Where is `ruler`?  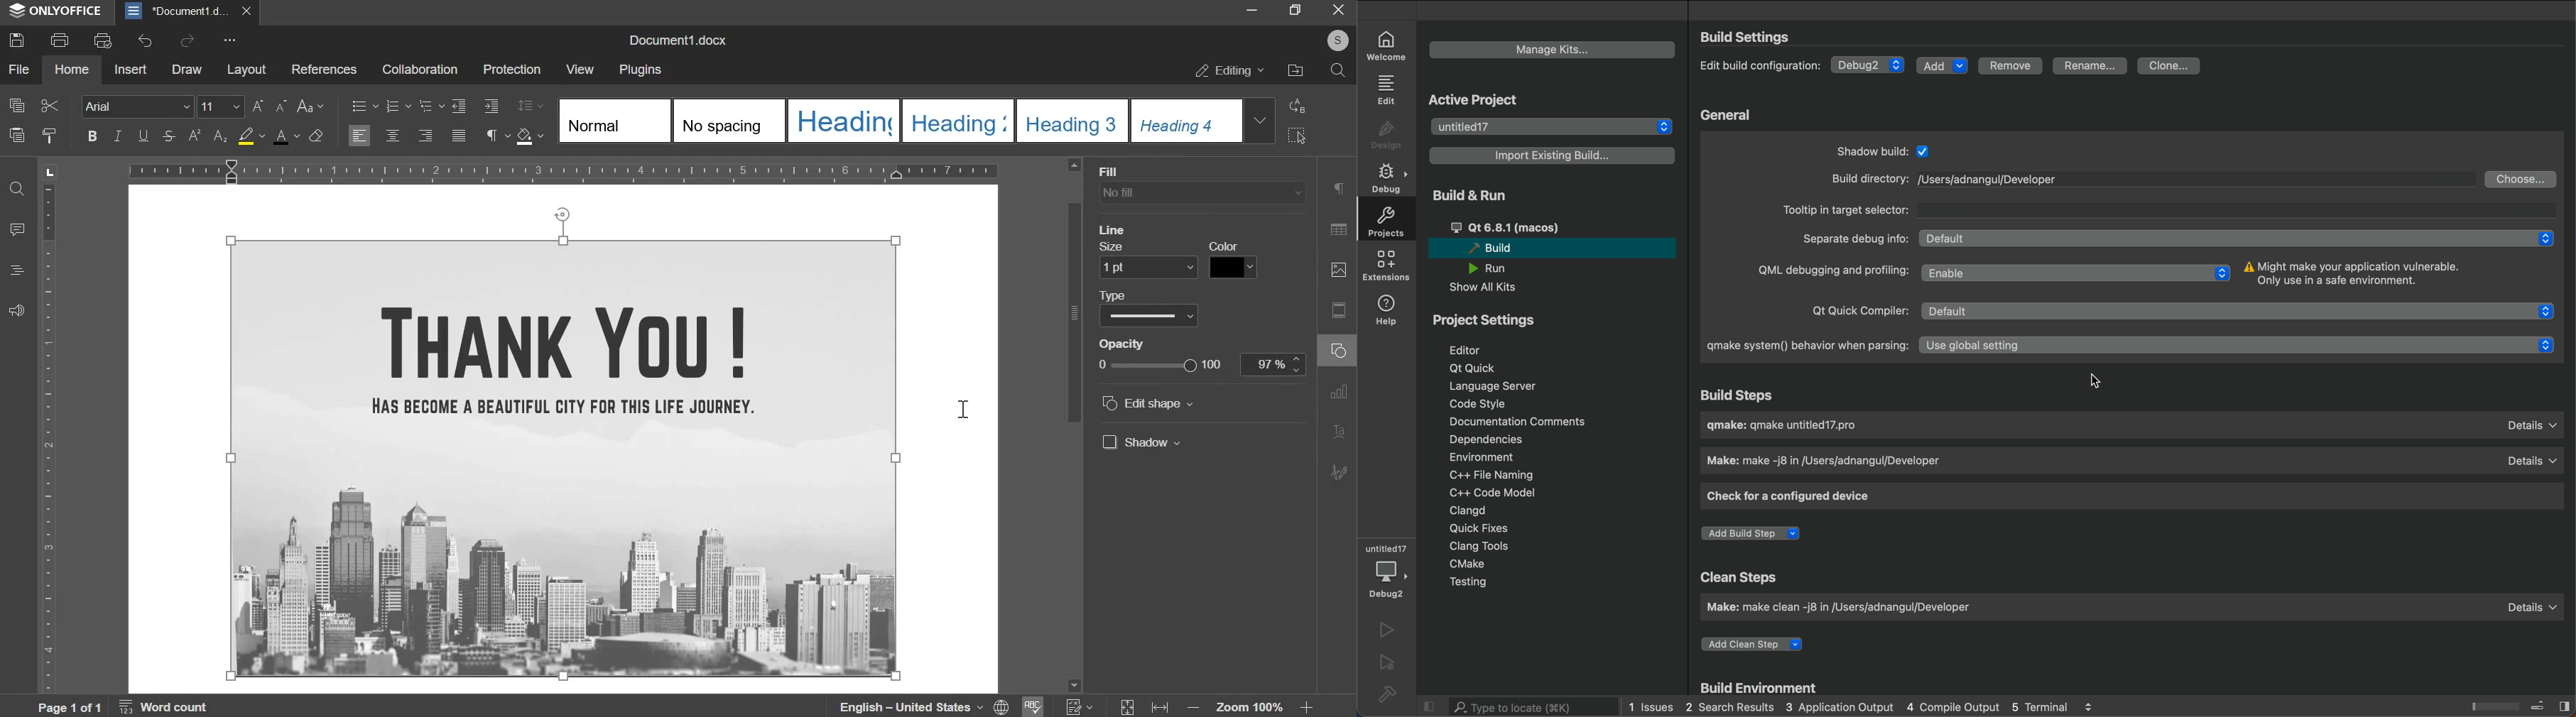 ruler is located at coordinates (51, 439).